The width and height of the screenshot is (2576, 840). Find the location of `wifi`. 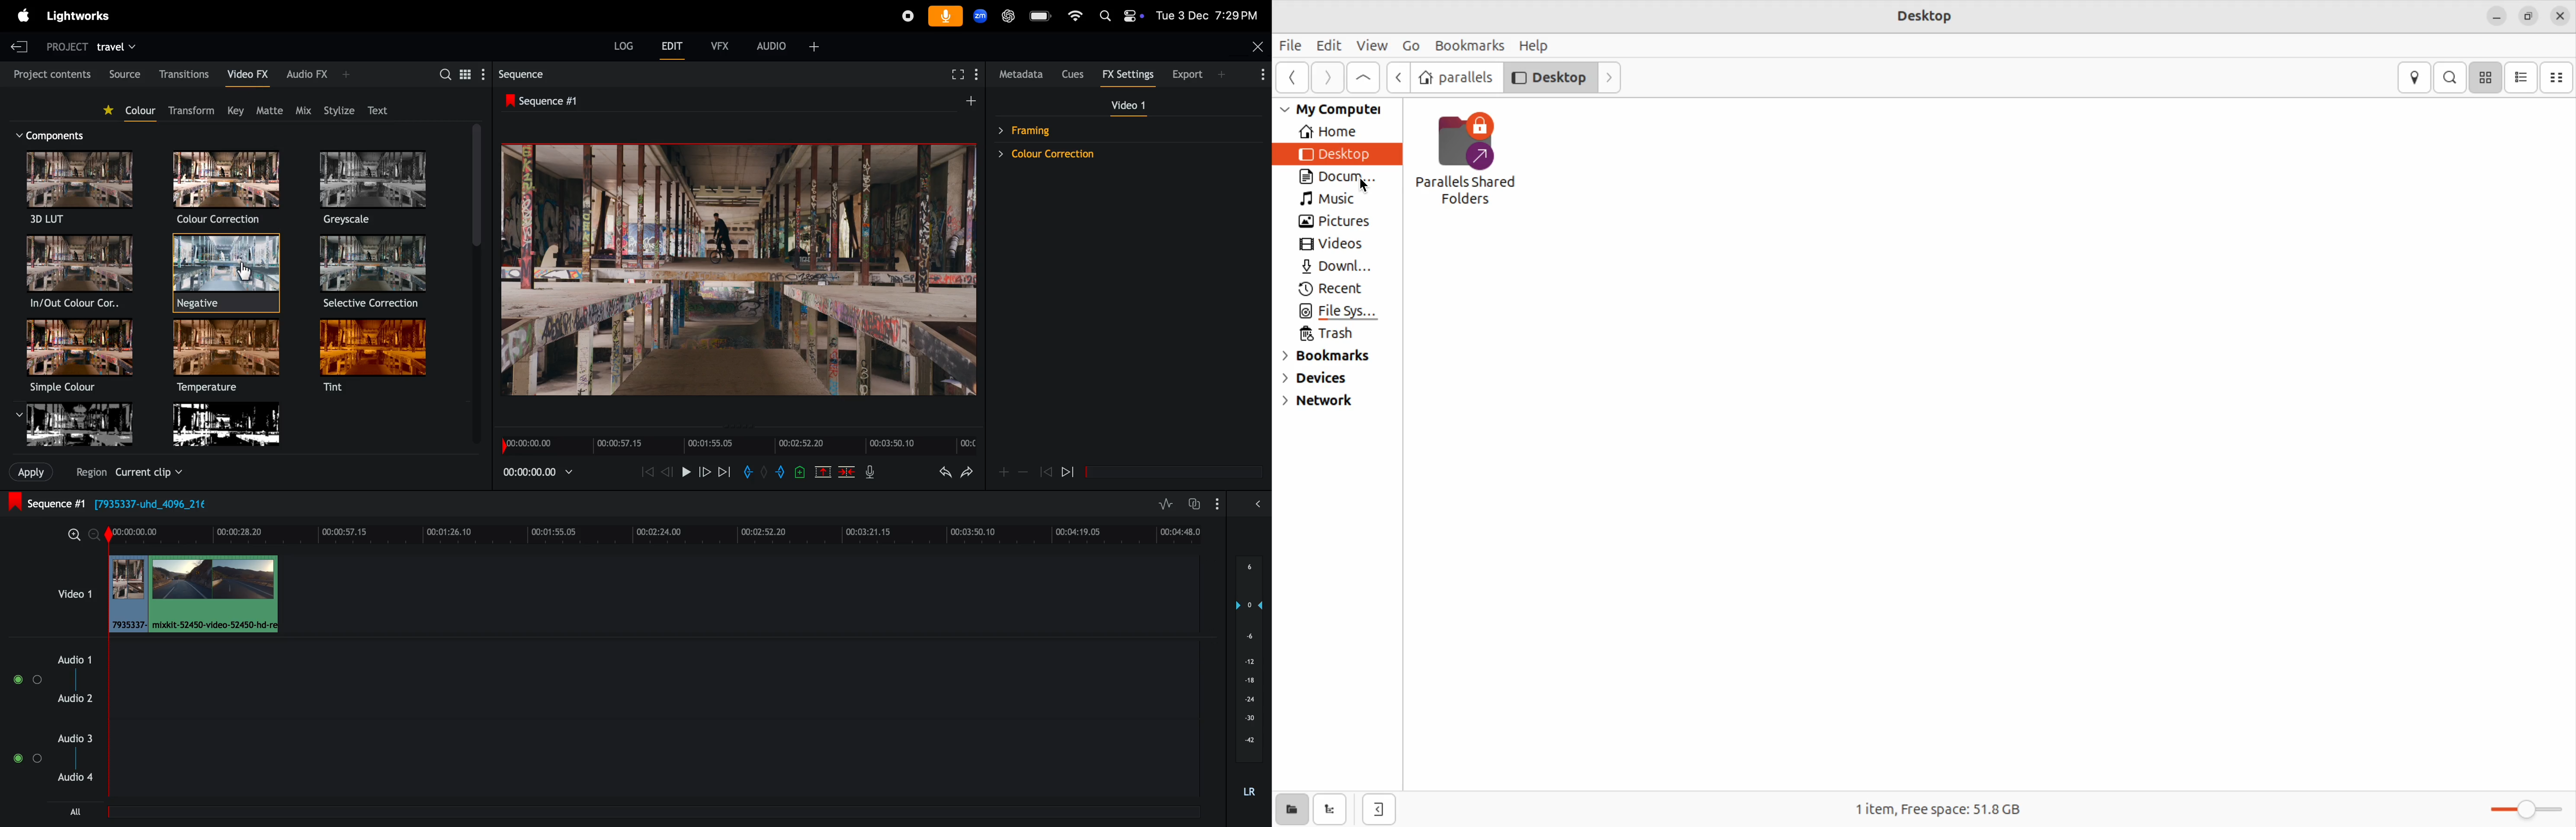

wifi is located at coordinates (1075, 15).